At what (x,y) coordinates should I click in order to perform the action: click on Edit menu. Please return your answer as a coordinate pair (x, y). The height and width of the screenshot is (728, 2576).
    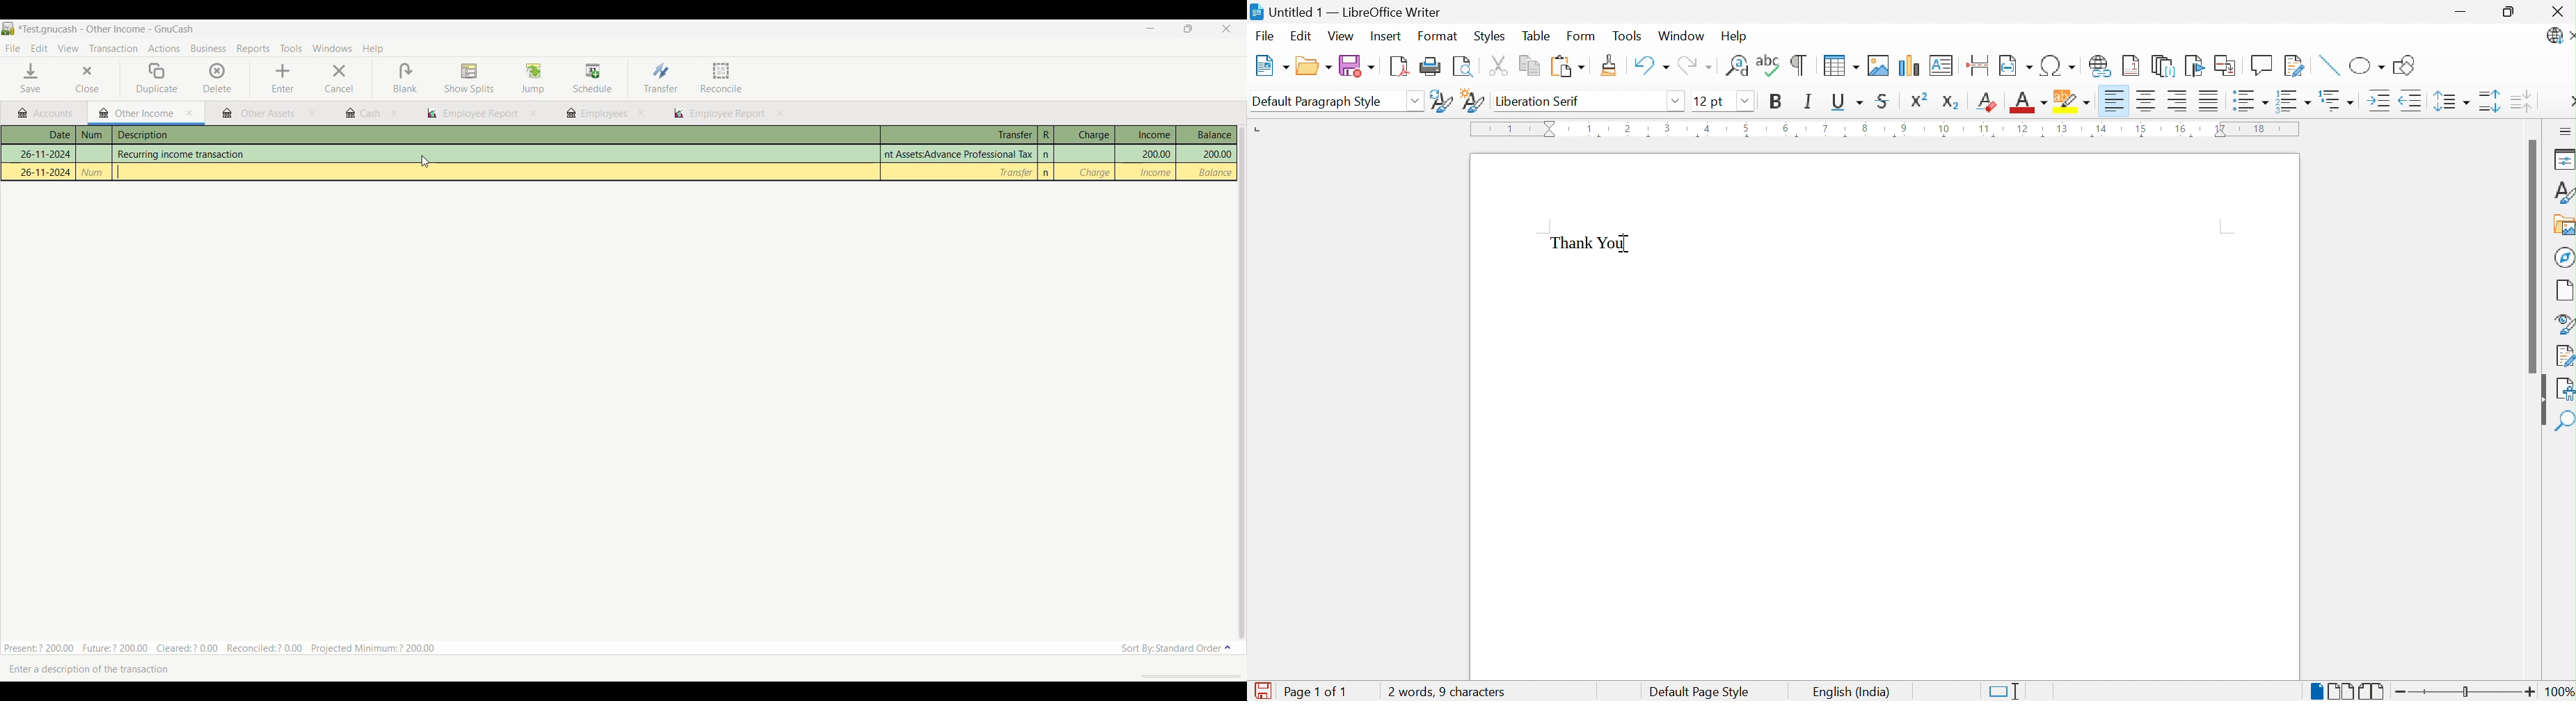
    Looking at the image, I should click on (39, 49).